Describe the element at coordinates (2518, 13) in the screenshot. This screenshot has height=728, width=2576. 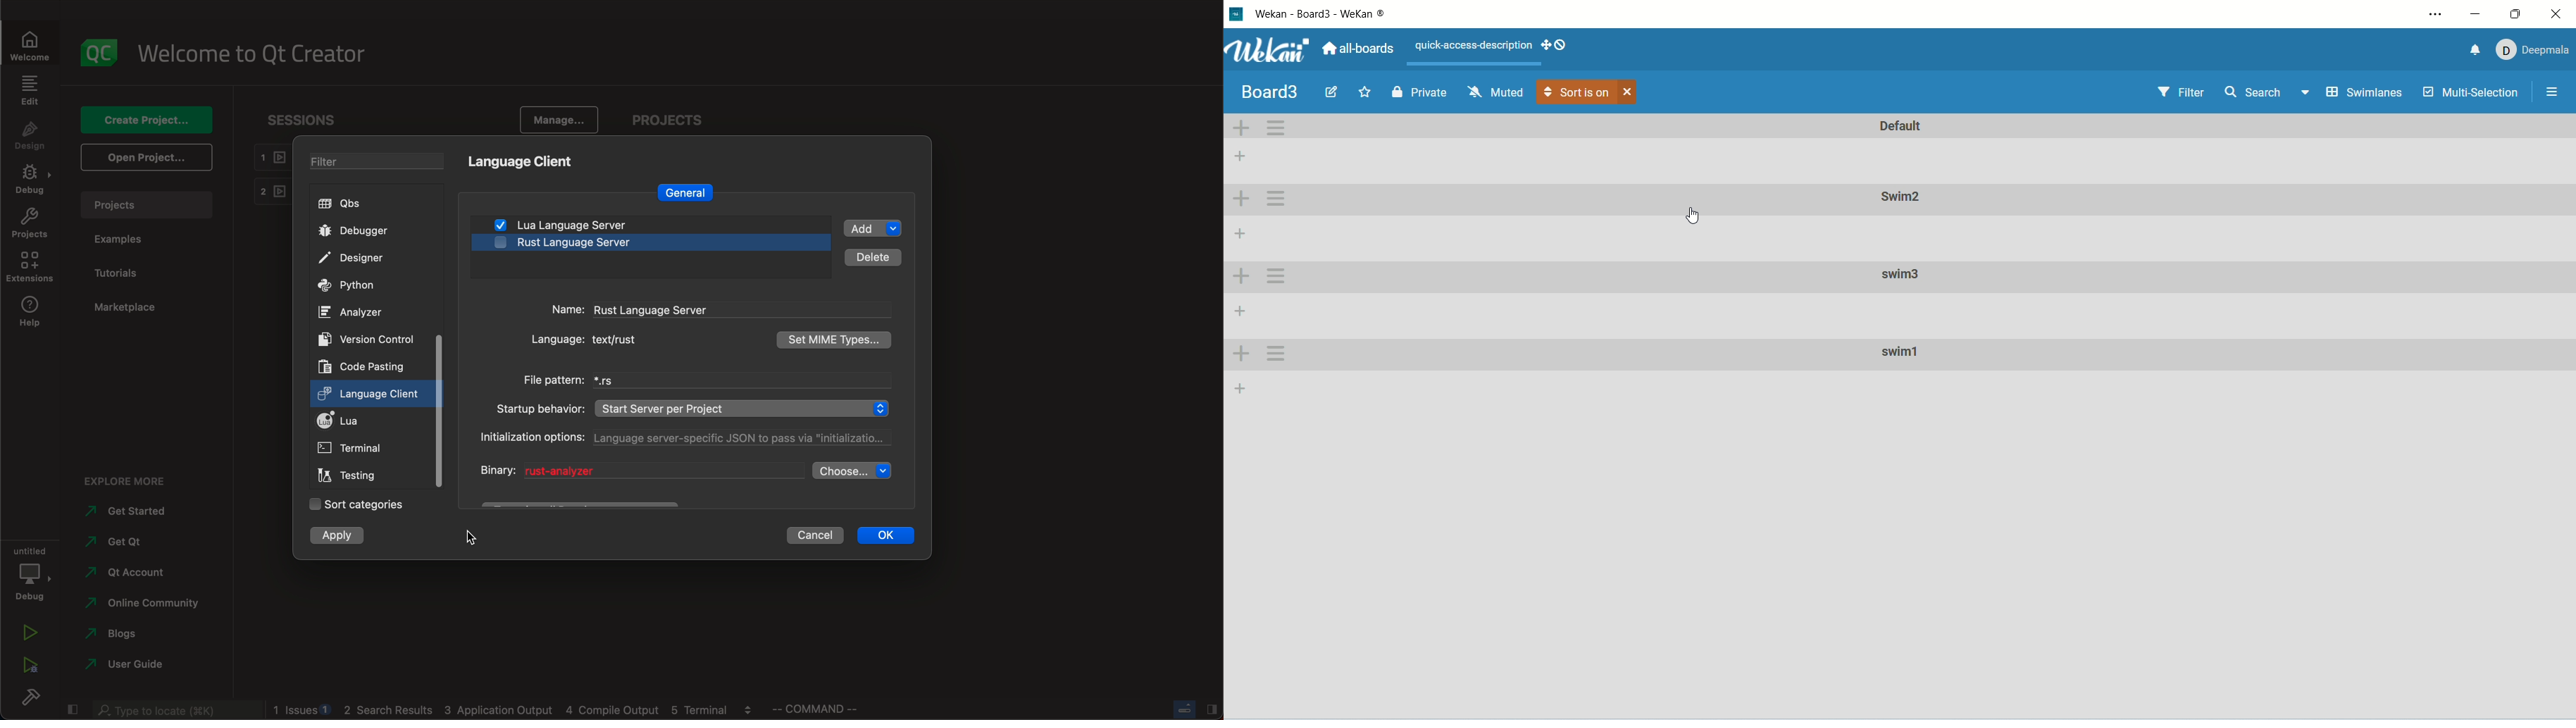
I see `maximize` at that location.